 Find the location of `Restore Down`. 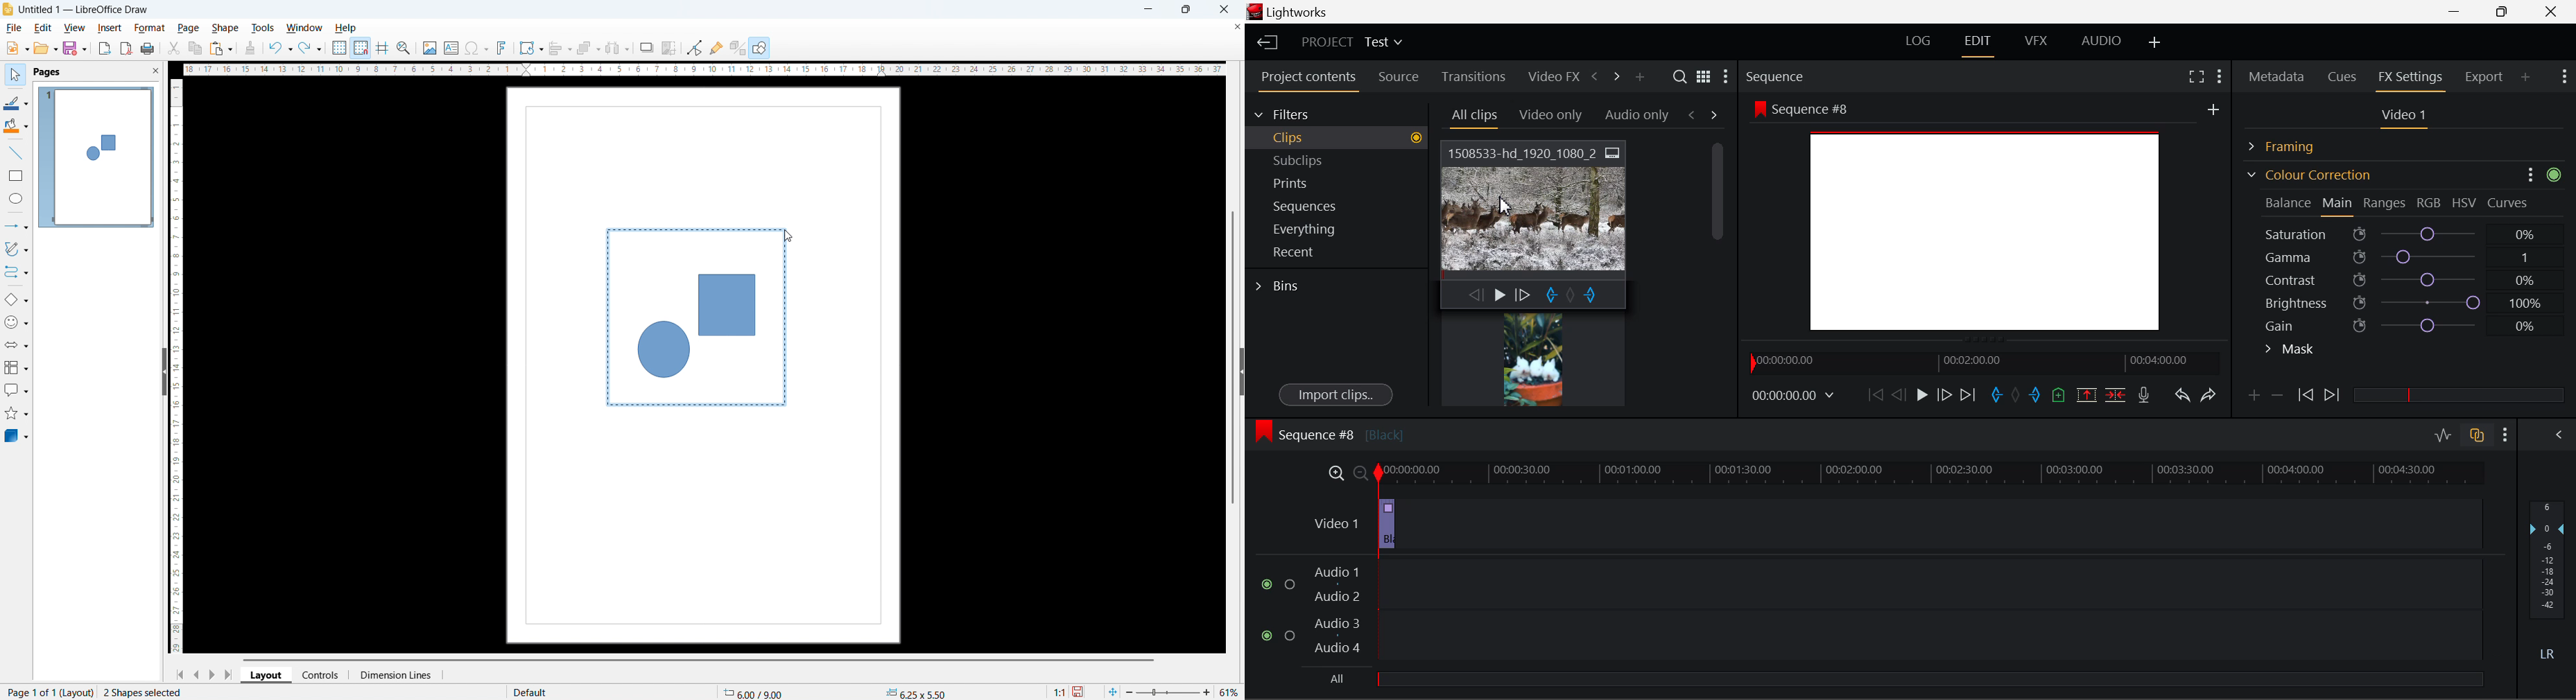

Restore Down is located at coordinates (2459, 12).